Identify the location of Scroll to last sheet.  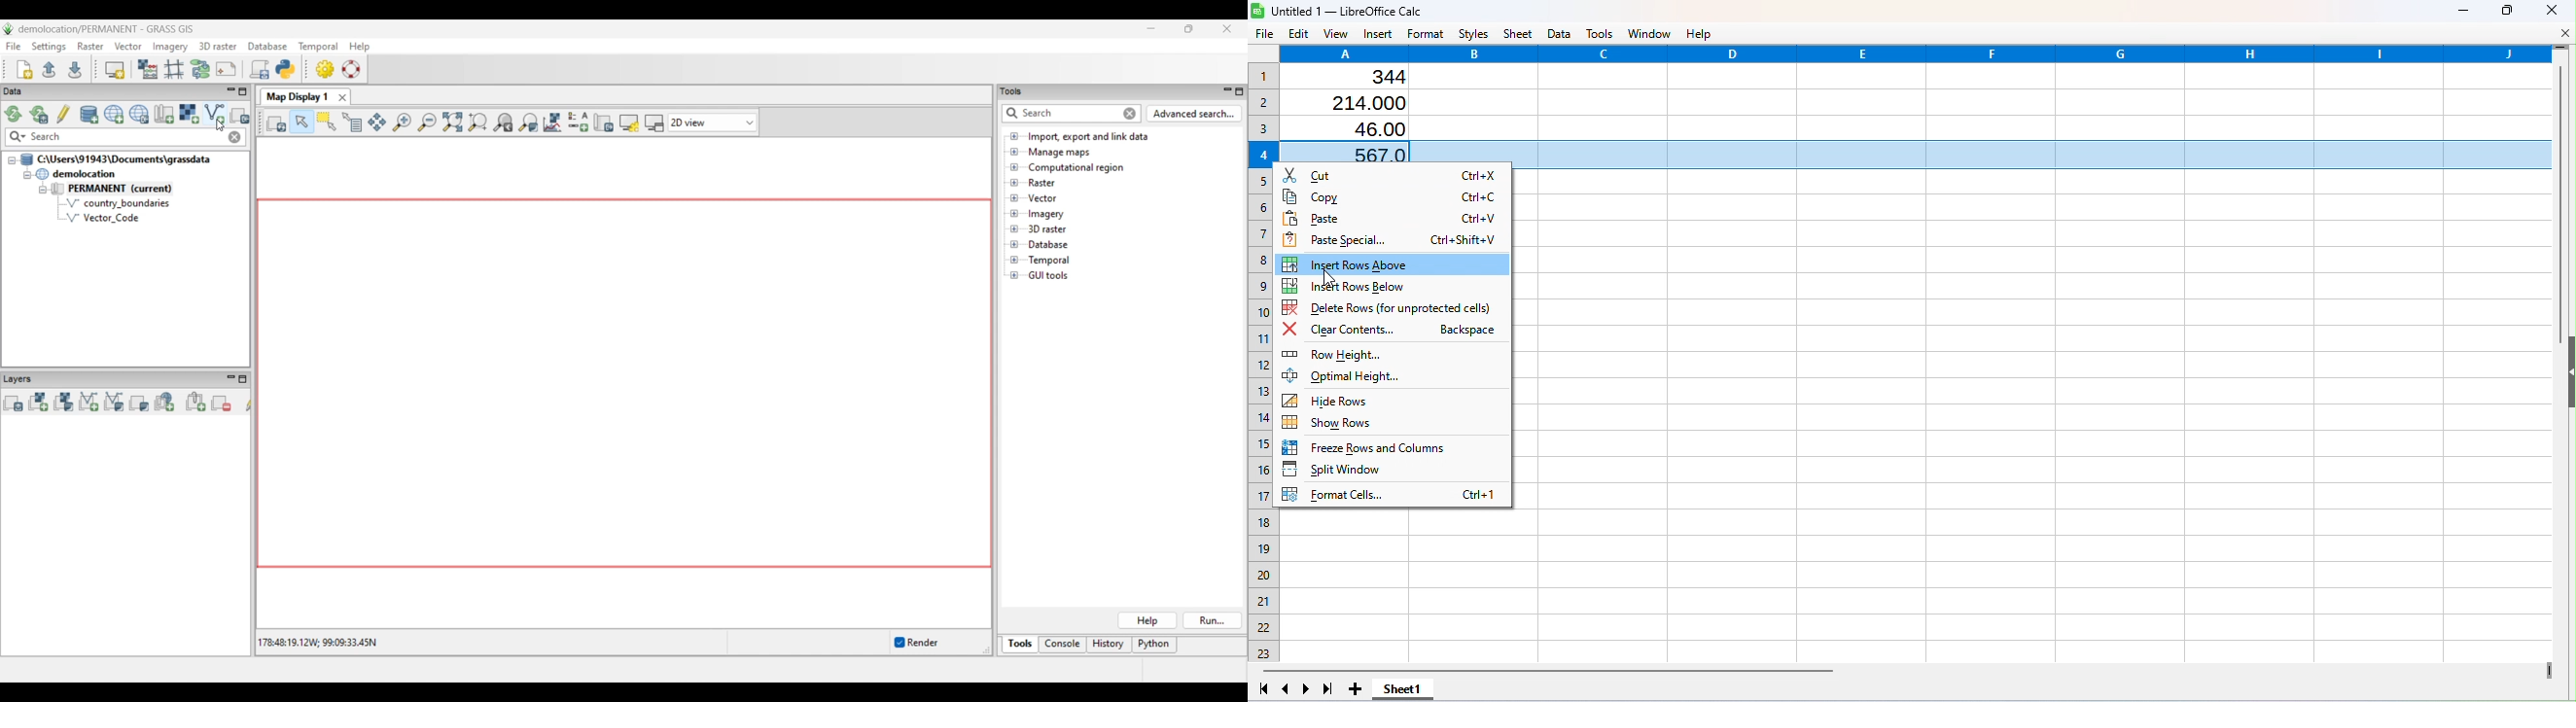
(1327, 689).